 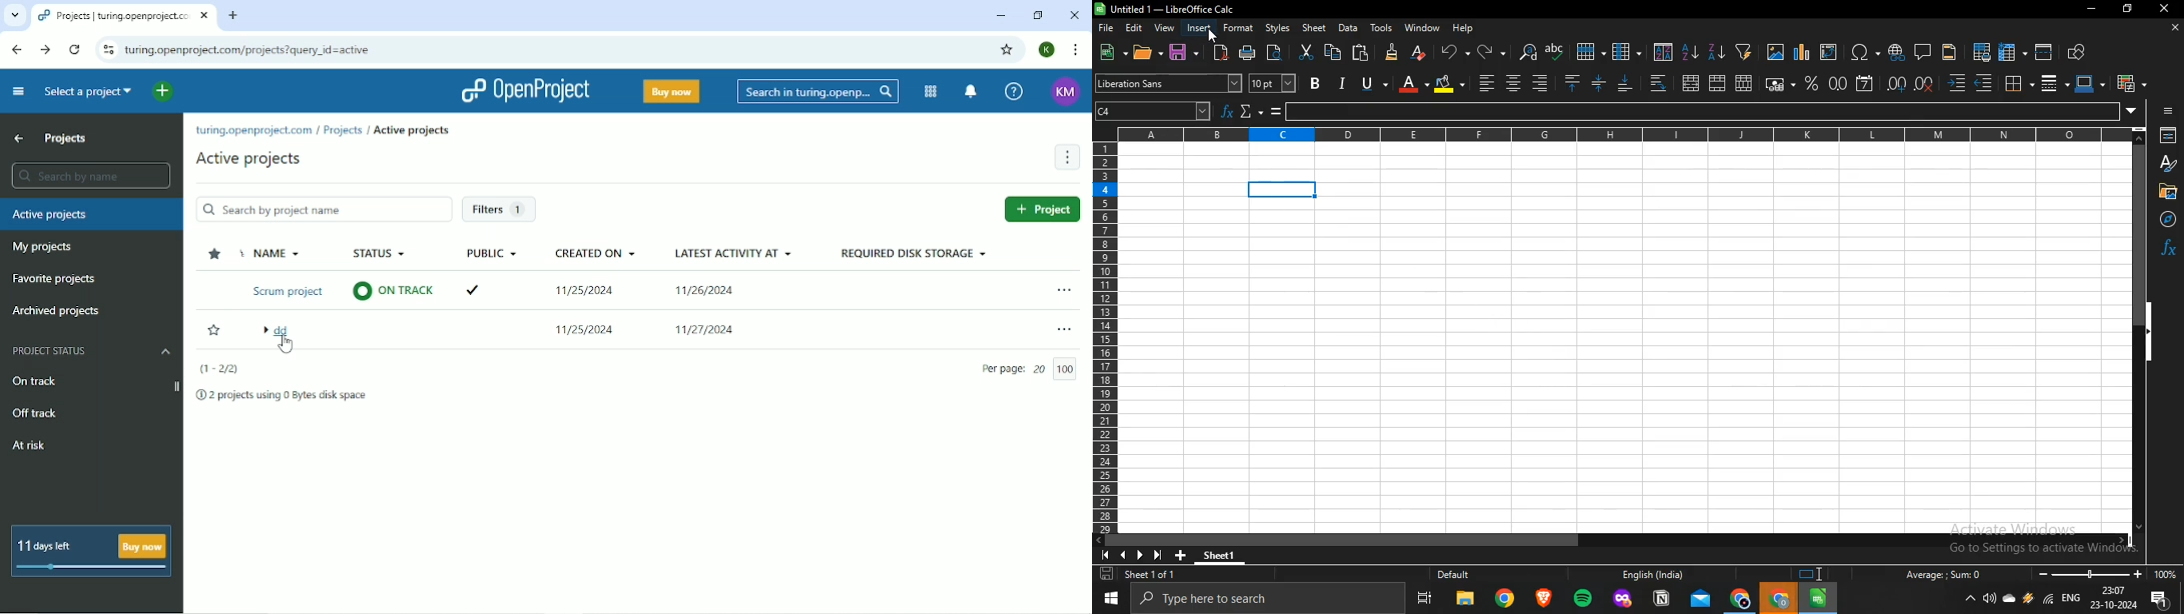 What do you see at coordinates (1486, 82) in the screenshot?
I see `alignright ` at bounding box center [1486, 82].